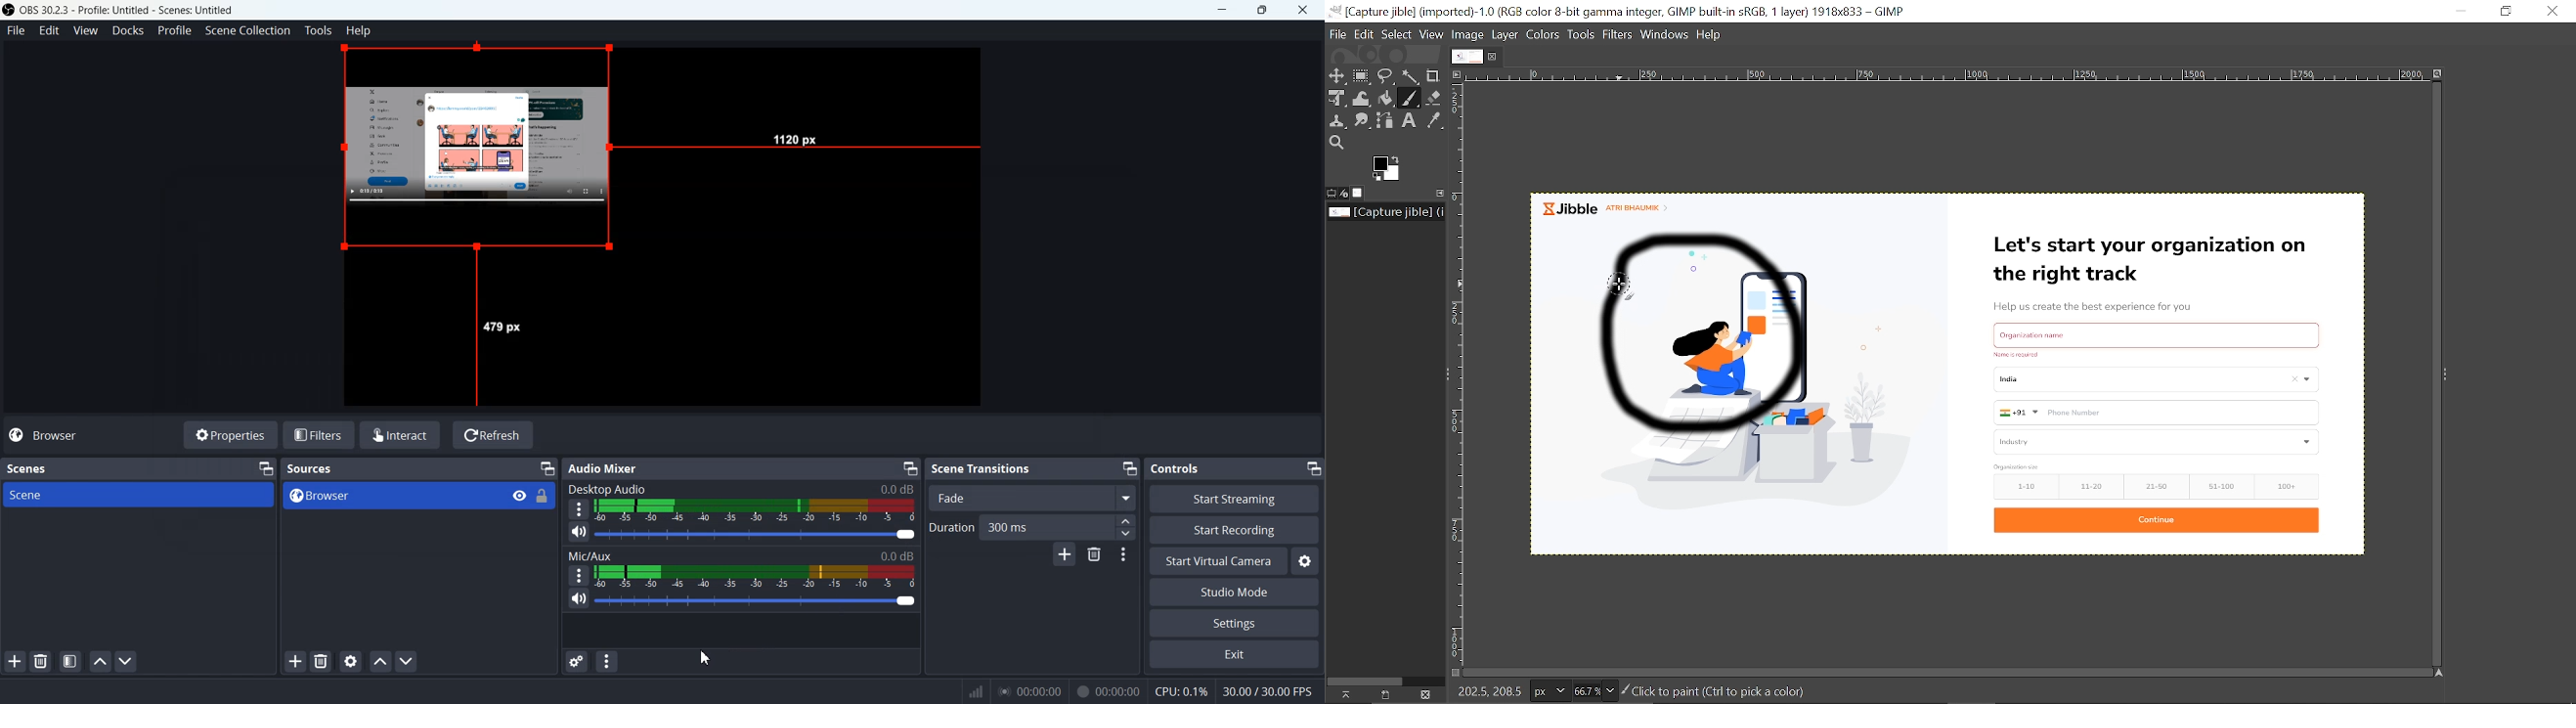 The image size is (2576, 728). I want to click on Volume Adjuster, so click(755, 600).